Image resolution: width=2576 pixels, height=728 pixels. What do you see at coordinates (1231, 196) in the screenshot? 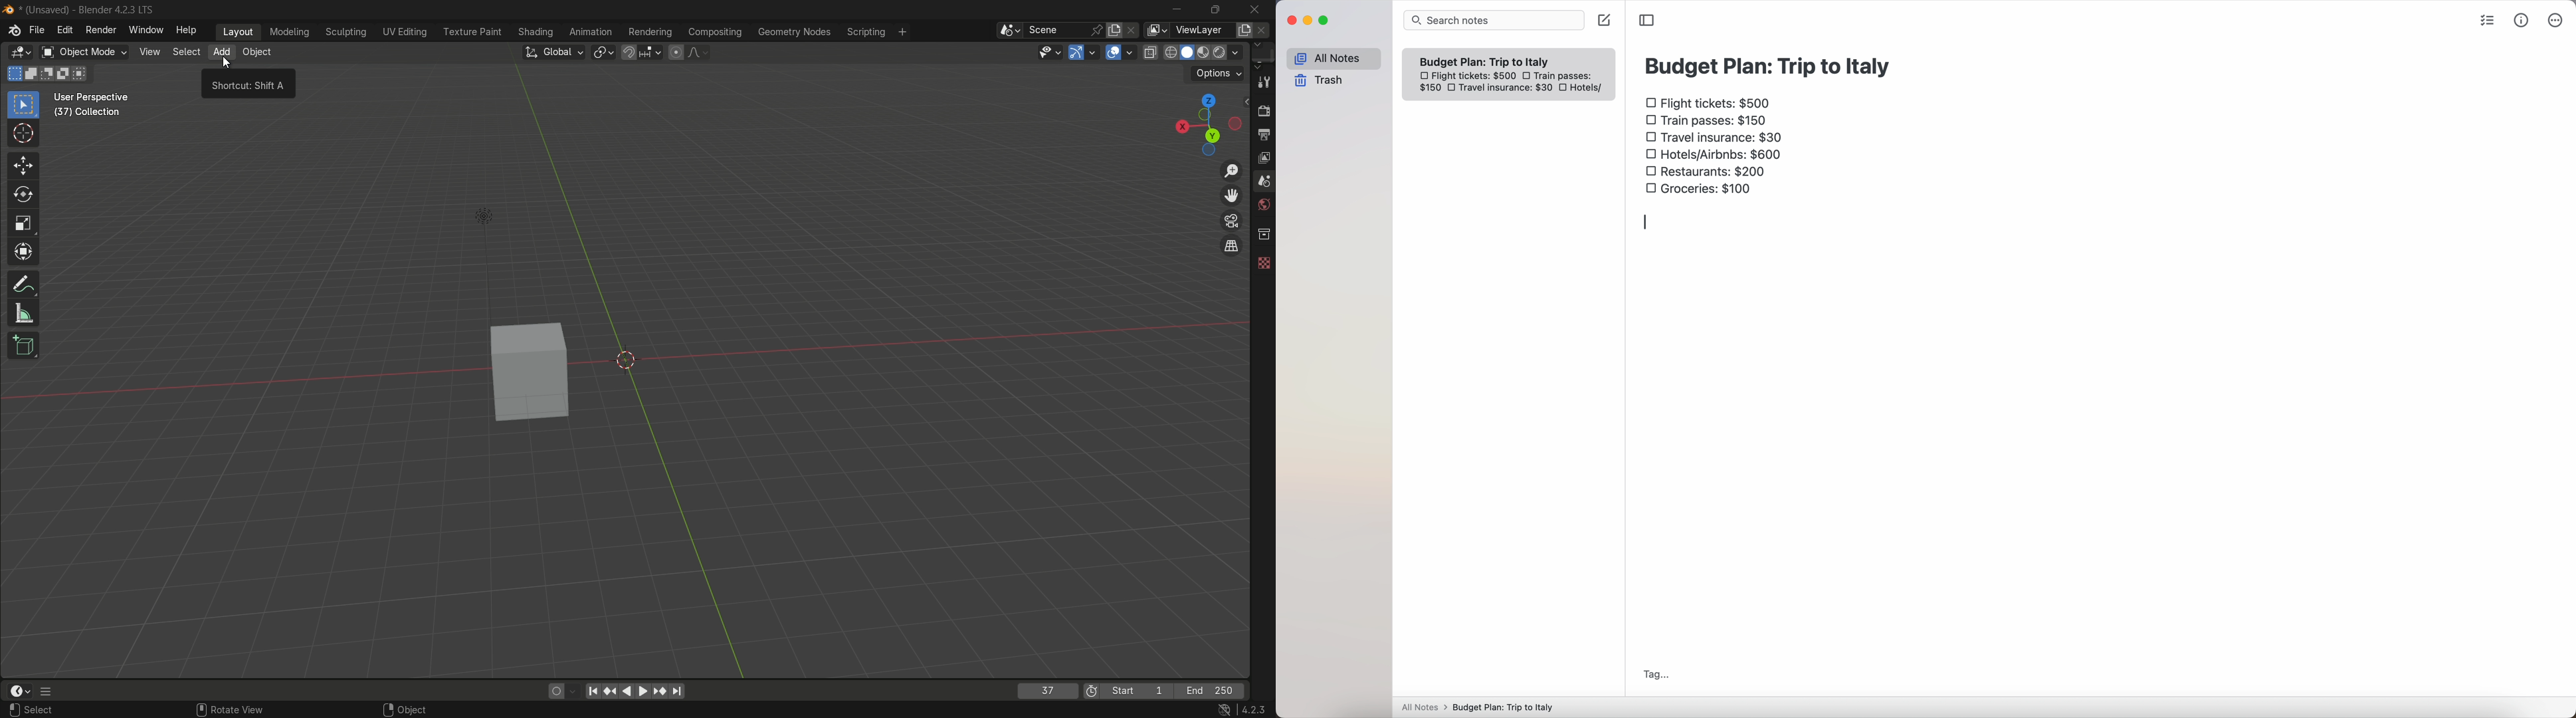
I see `move the view` at bounding box center [1231, 196].